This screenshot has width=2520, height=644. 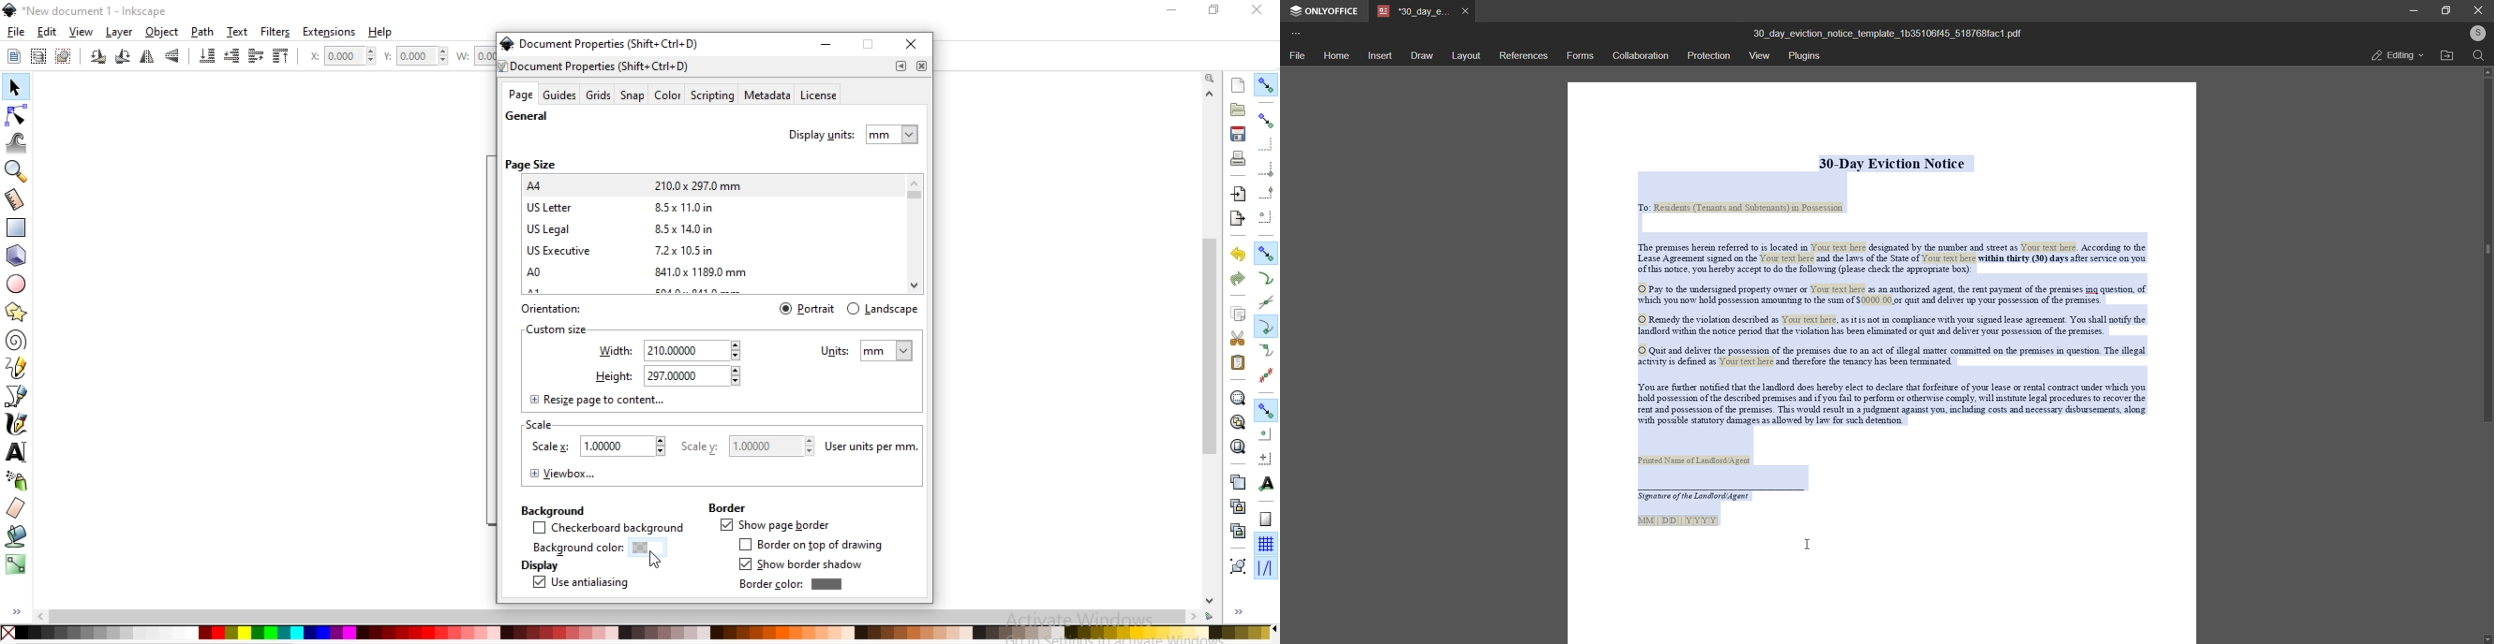 I want to click on restore down, so click(x=1210, y=9).